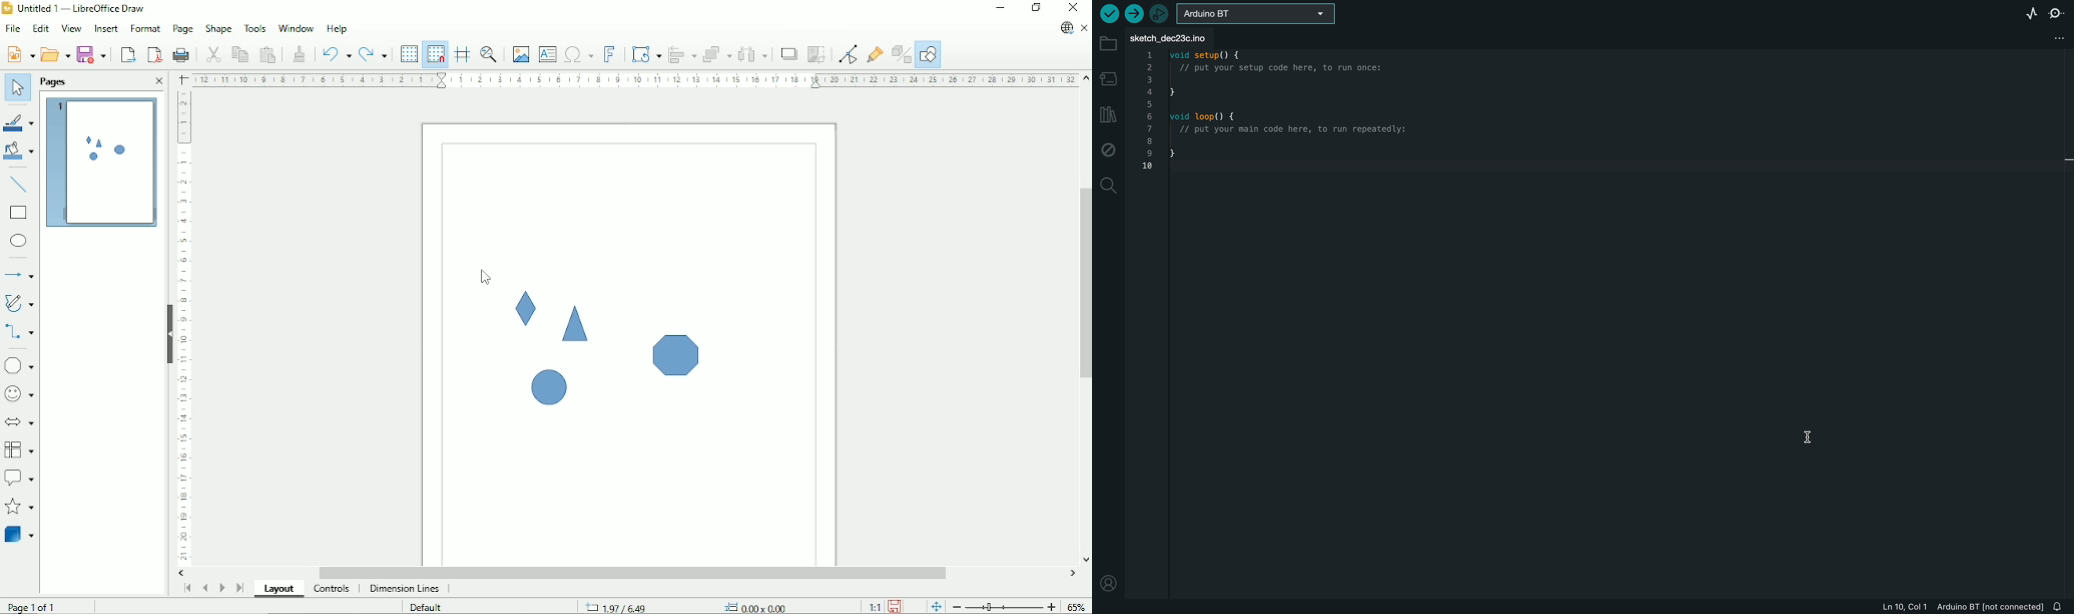 This screenshot has height=616, width=2100. Describe the element at coordinates (20, 535) in the screenshot. I see `3 D Objects` at that location.